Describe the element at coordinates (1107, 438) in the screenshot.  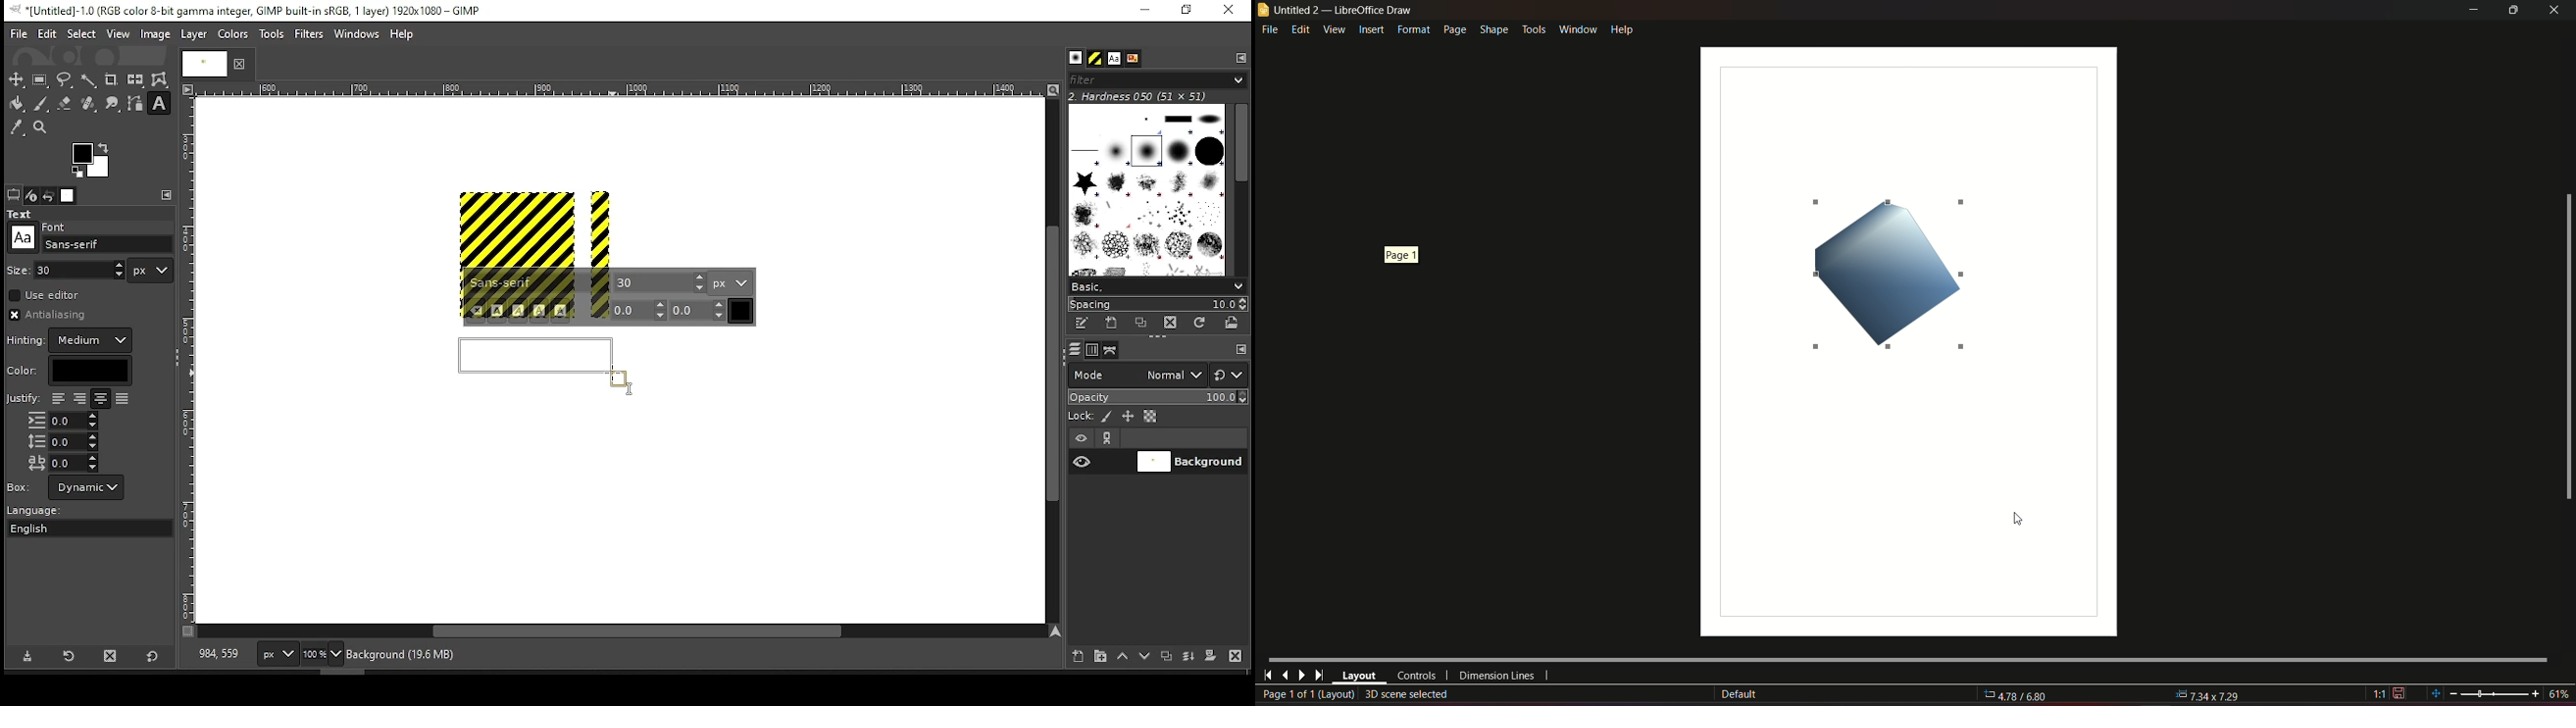
I see `link` at that location.